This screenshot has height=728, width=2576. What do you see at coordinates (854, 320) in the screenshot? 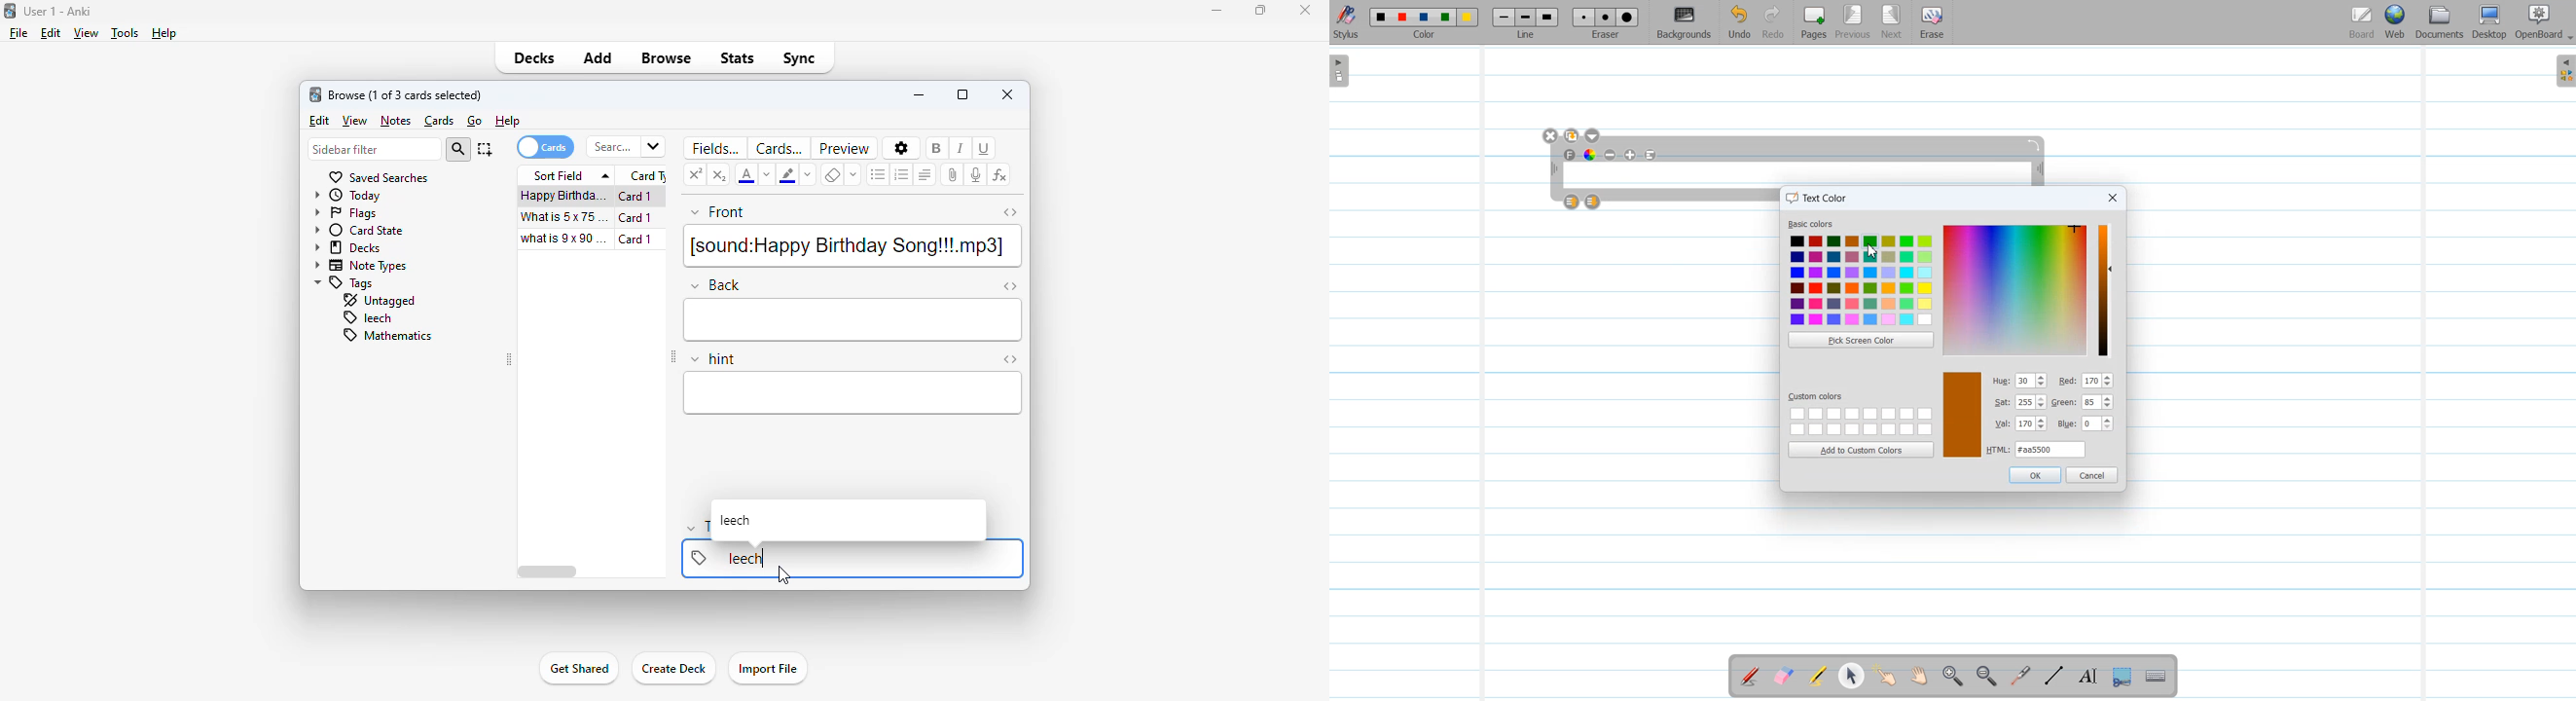
I see `back` at bounding box center [854, 320].